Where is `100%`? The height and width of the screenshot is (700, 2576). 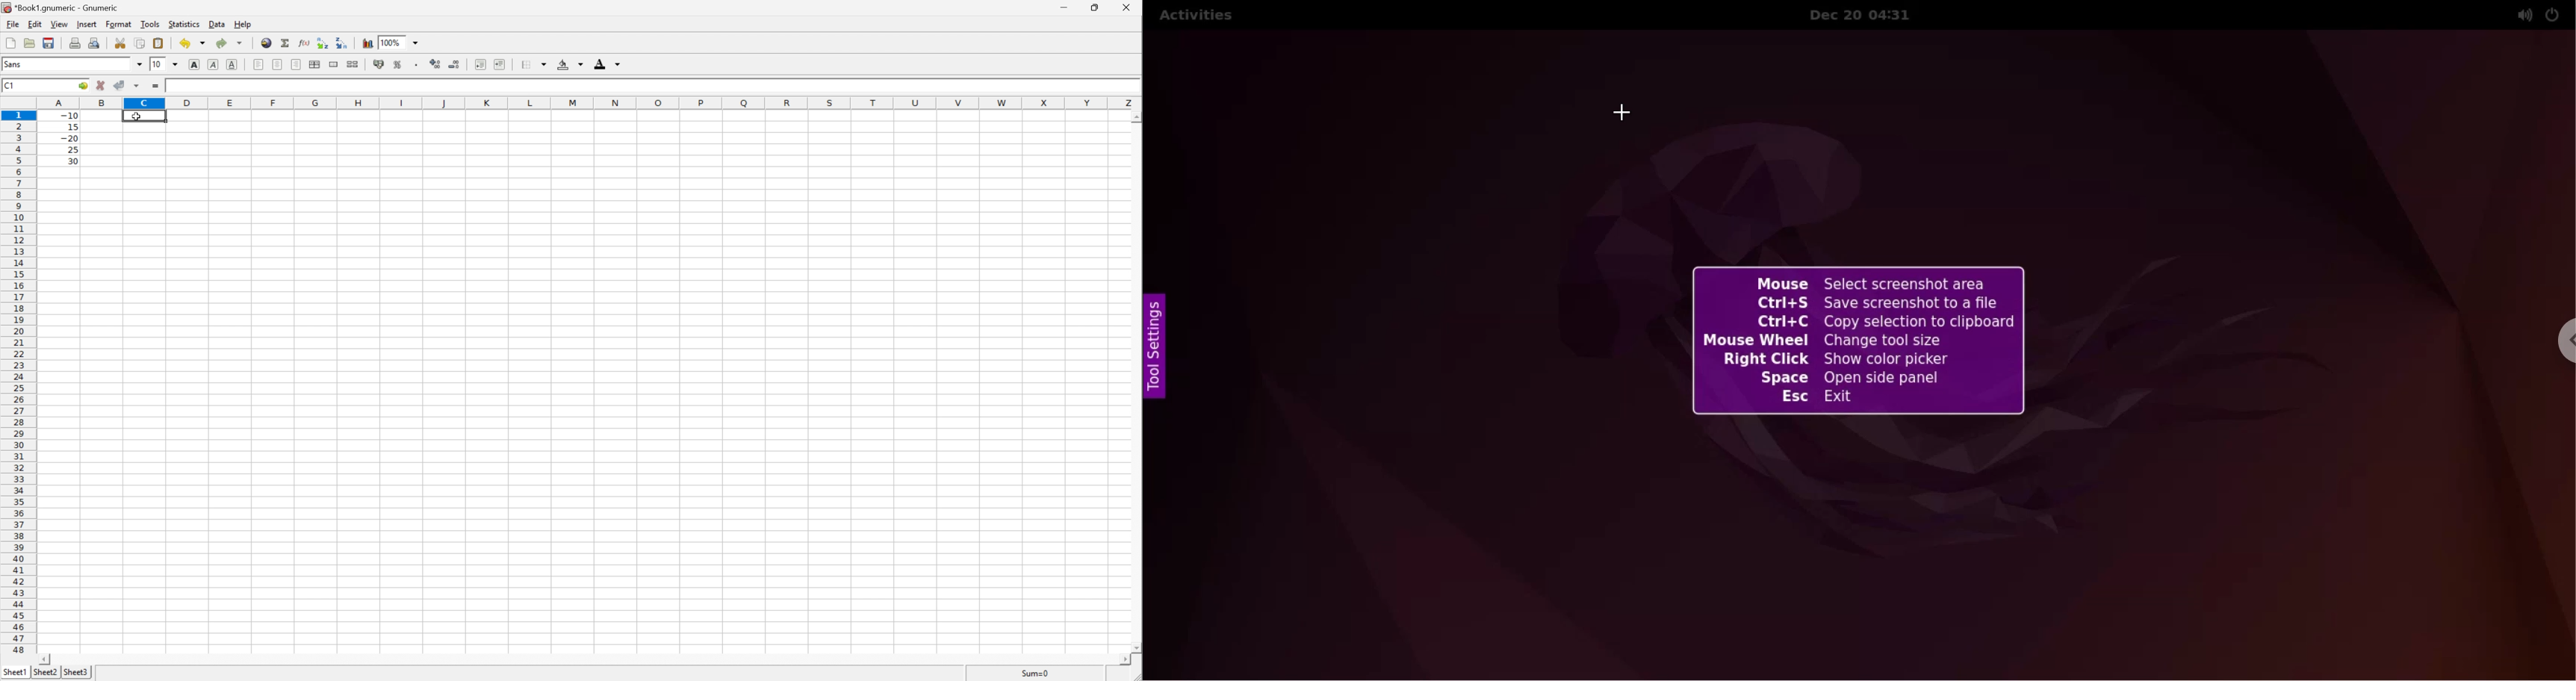
100% is located at coordinates (392, 42).